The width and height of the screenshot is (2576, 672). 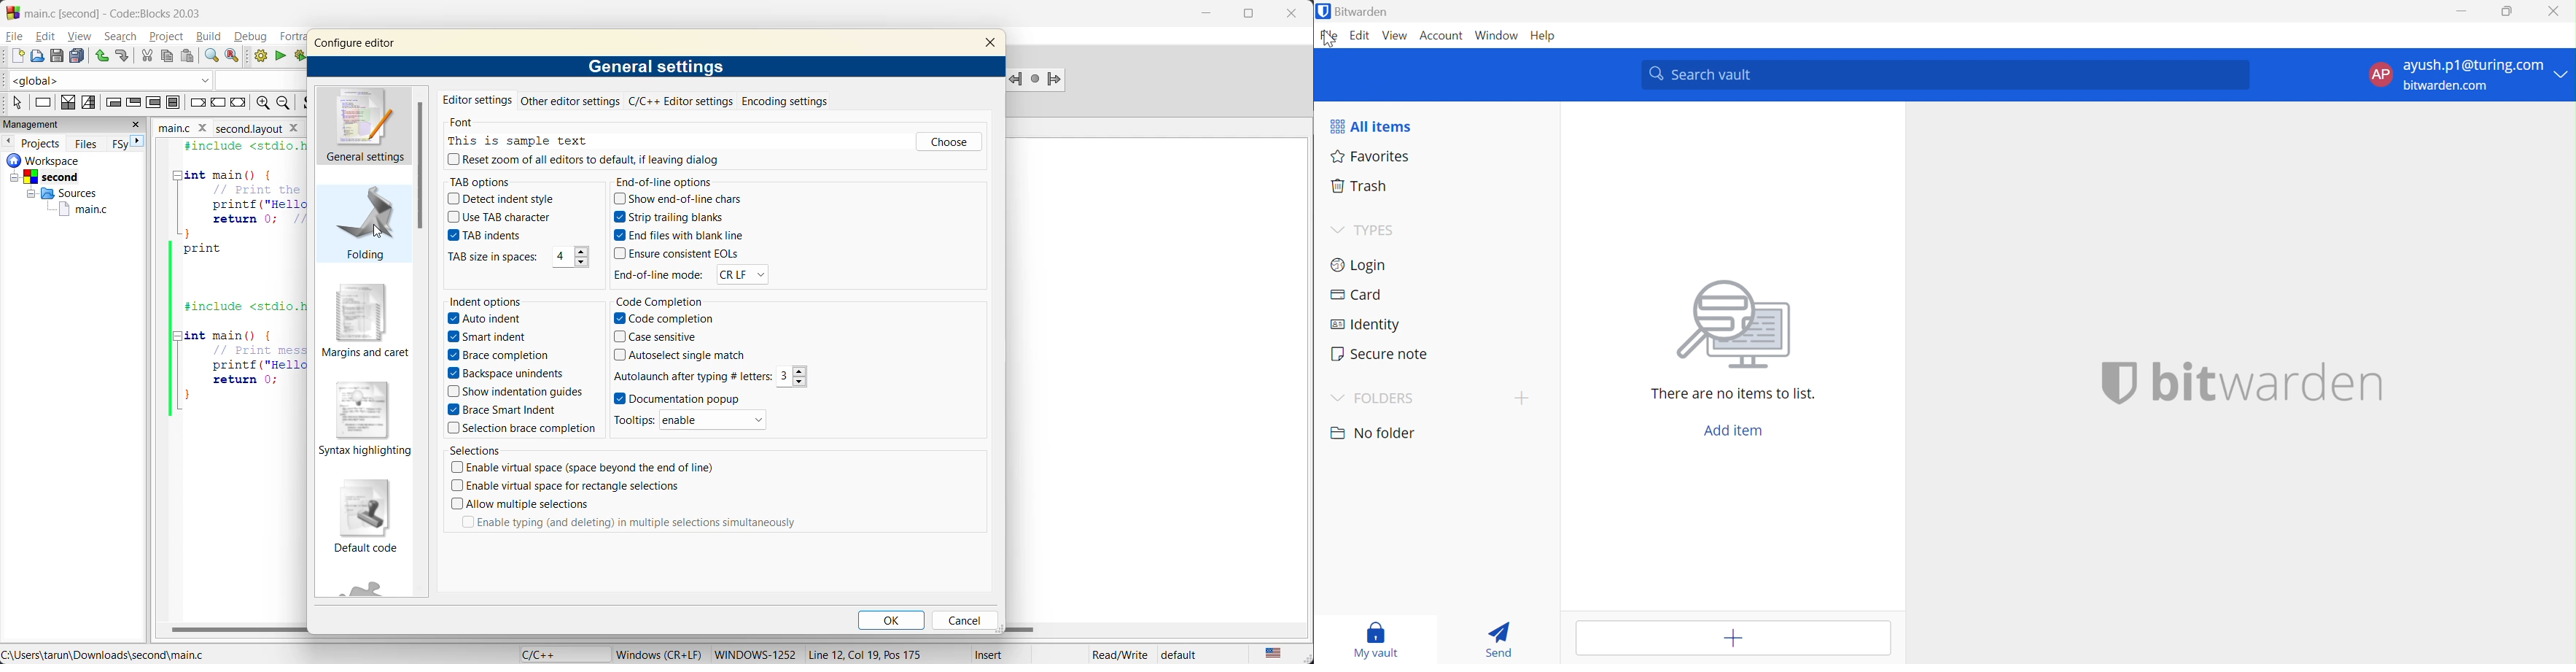 I want to click on find, so click(x=211, y=55).